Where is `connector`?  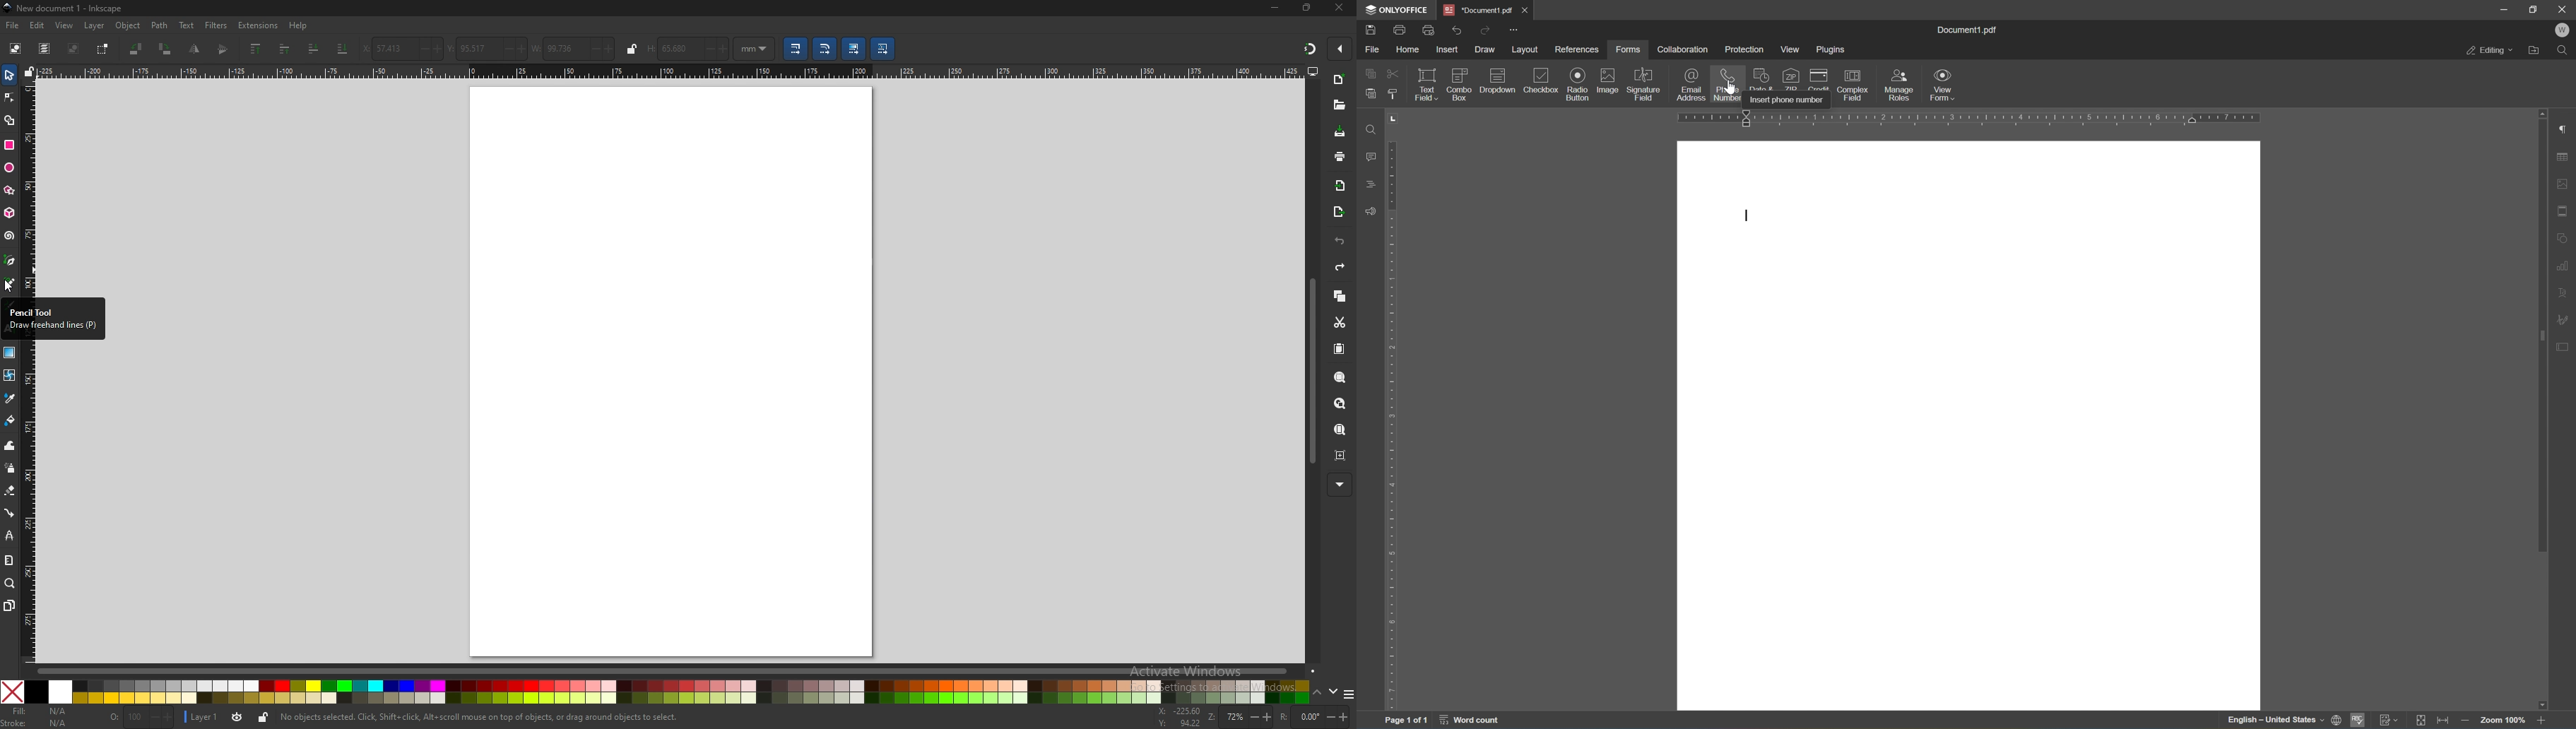
connector is located at coordinates (9, 513).